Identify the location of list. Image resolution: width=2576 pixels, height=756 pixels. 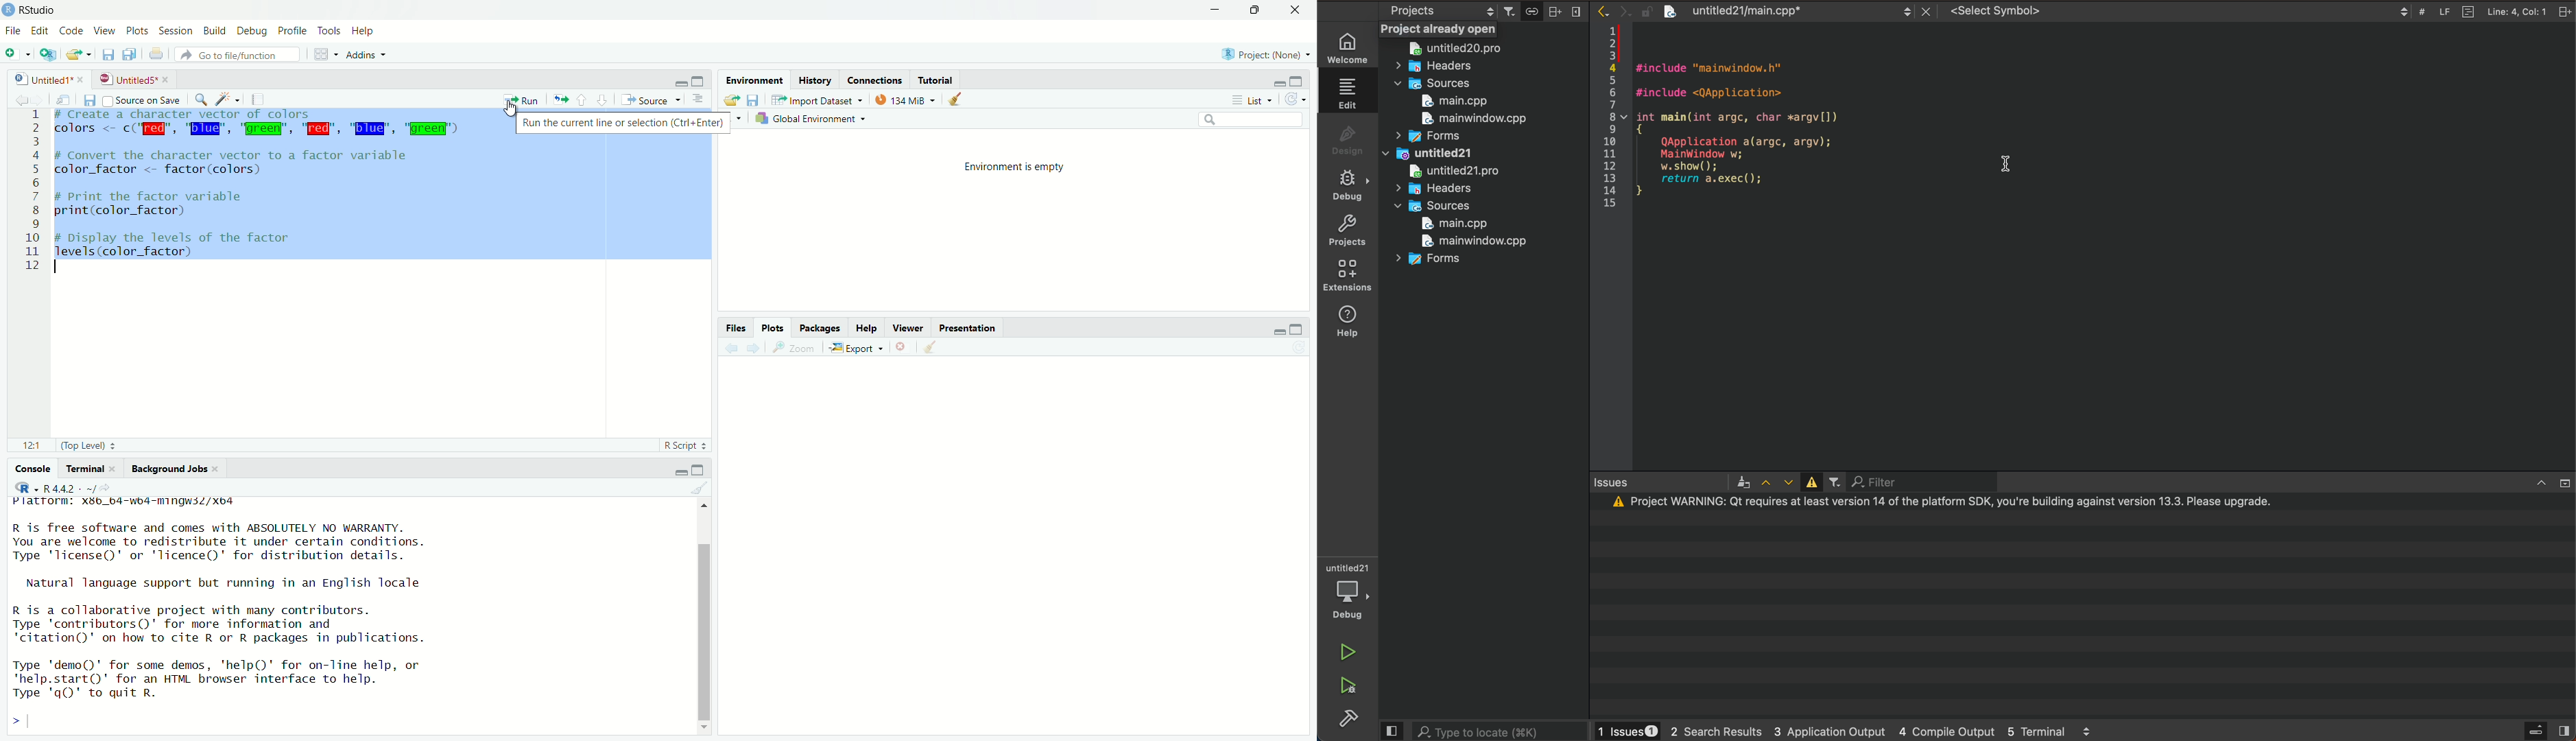
(1250, 100).